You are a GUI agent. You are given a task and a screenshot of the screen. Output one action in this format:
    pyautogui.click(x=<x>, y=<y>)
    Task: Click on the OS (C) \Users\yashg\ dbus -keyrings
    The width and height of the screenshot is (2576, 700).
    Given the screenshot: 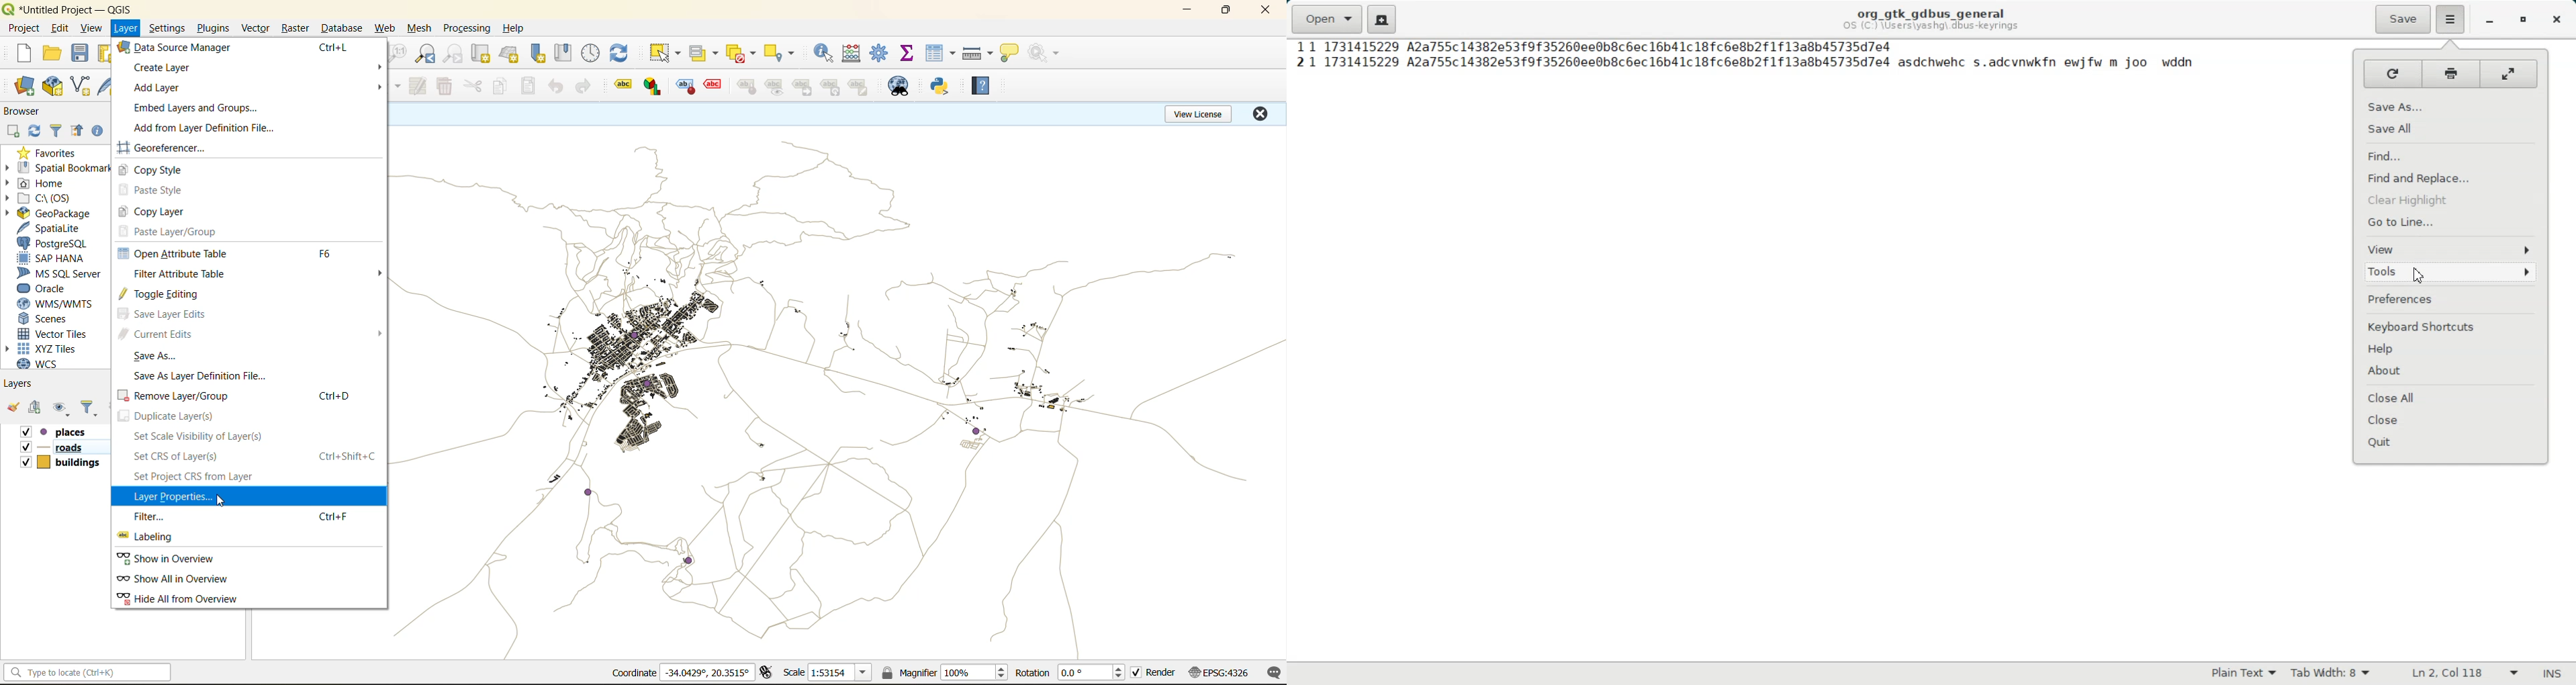 What is the action you would take?
    pyautogui.click(x=1933, y=28)
    